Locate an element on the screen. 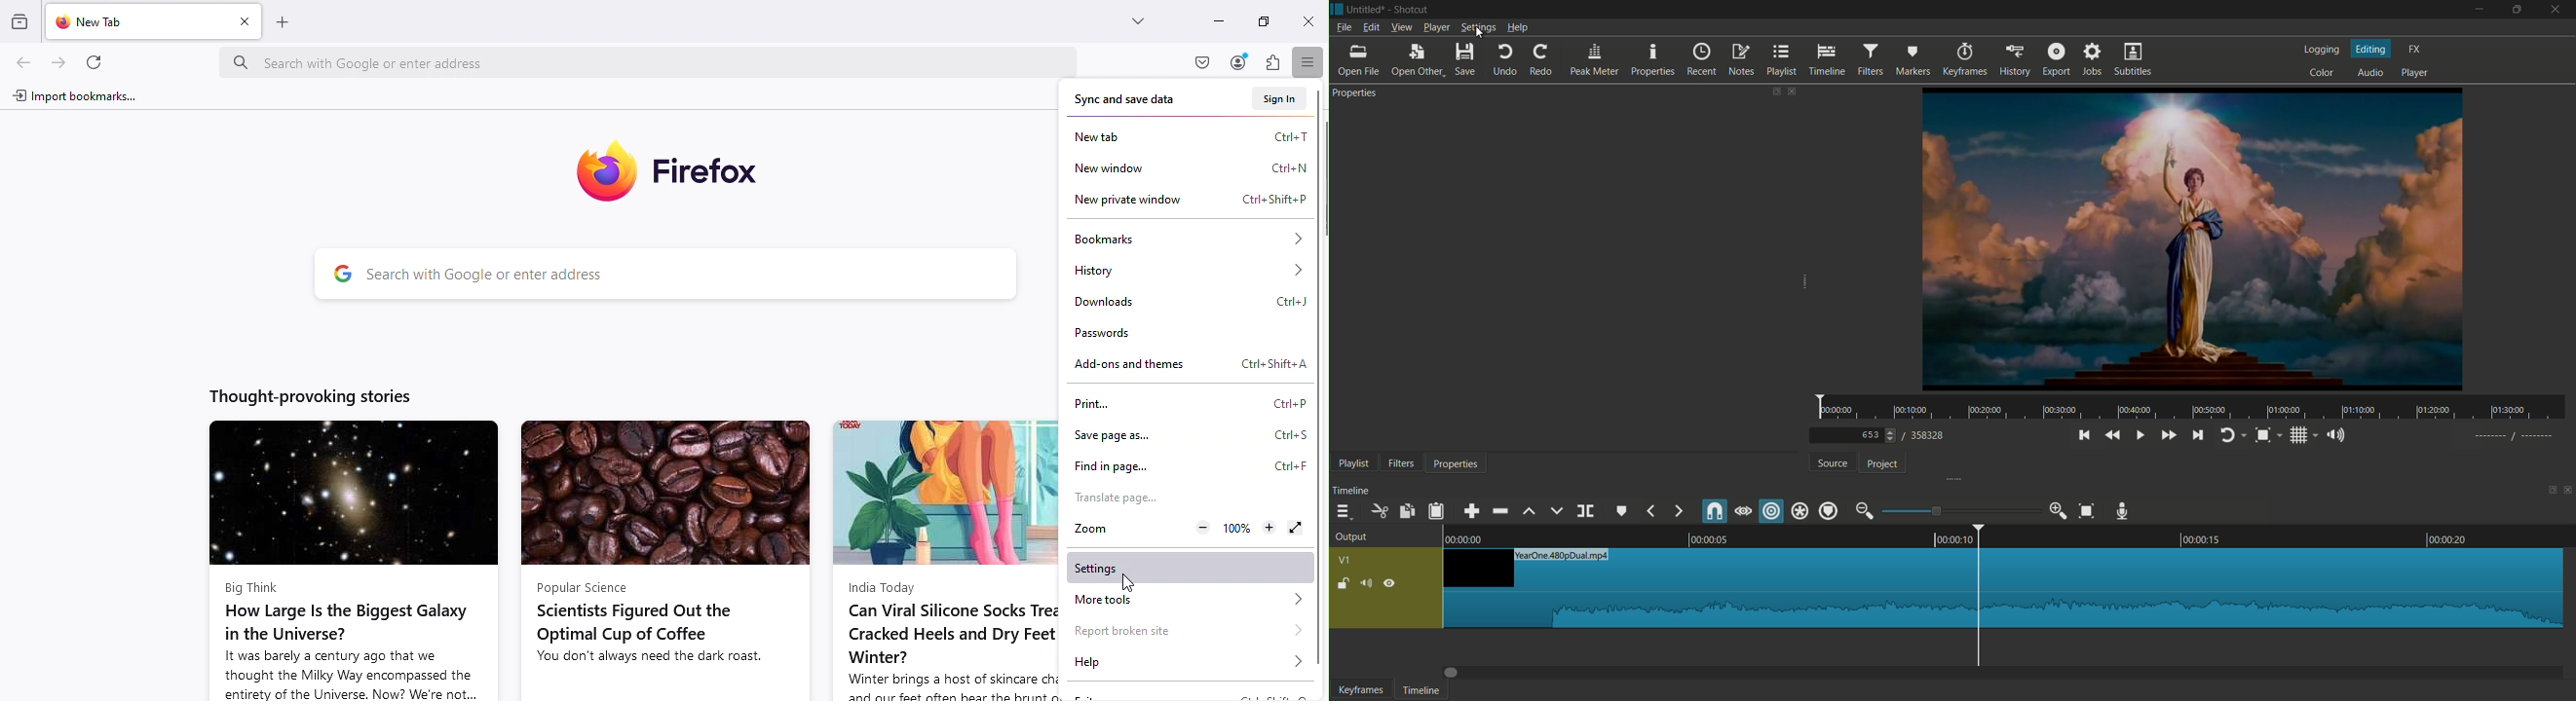 This screenshot has width=2576, height=728. snap is located at coordinates (1714, 511).